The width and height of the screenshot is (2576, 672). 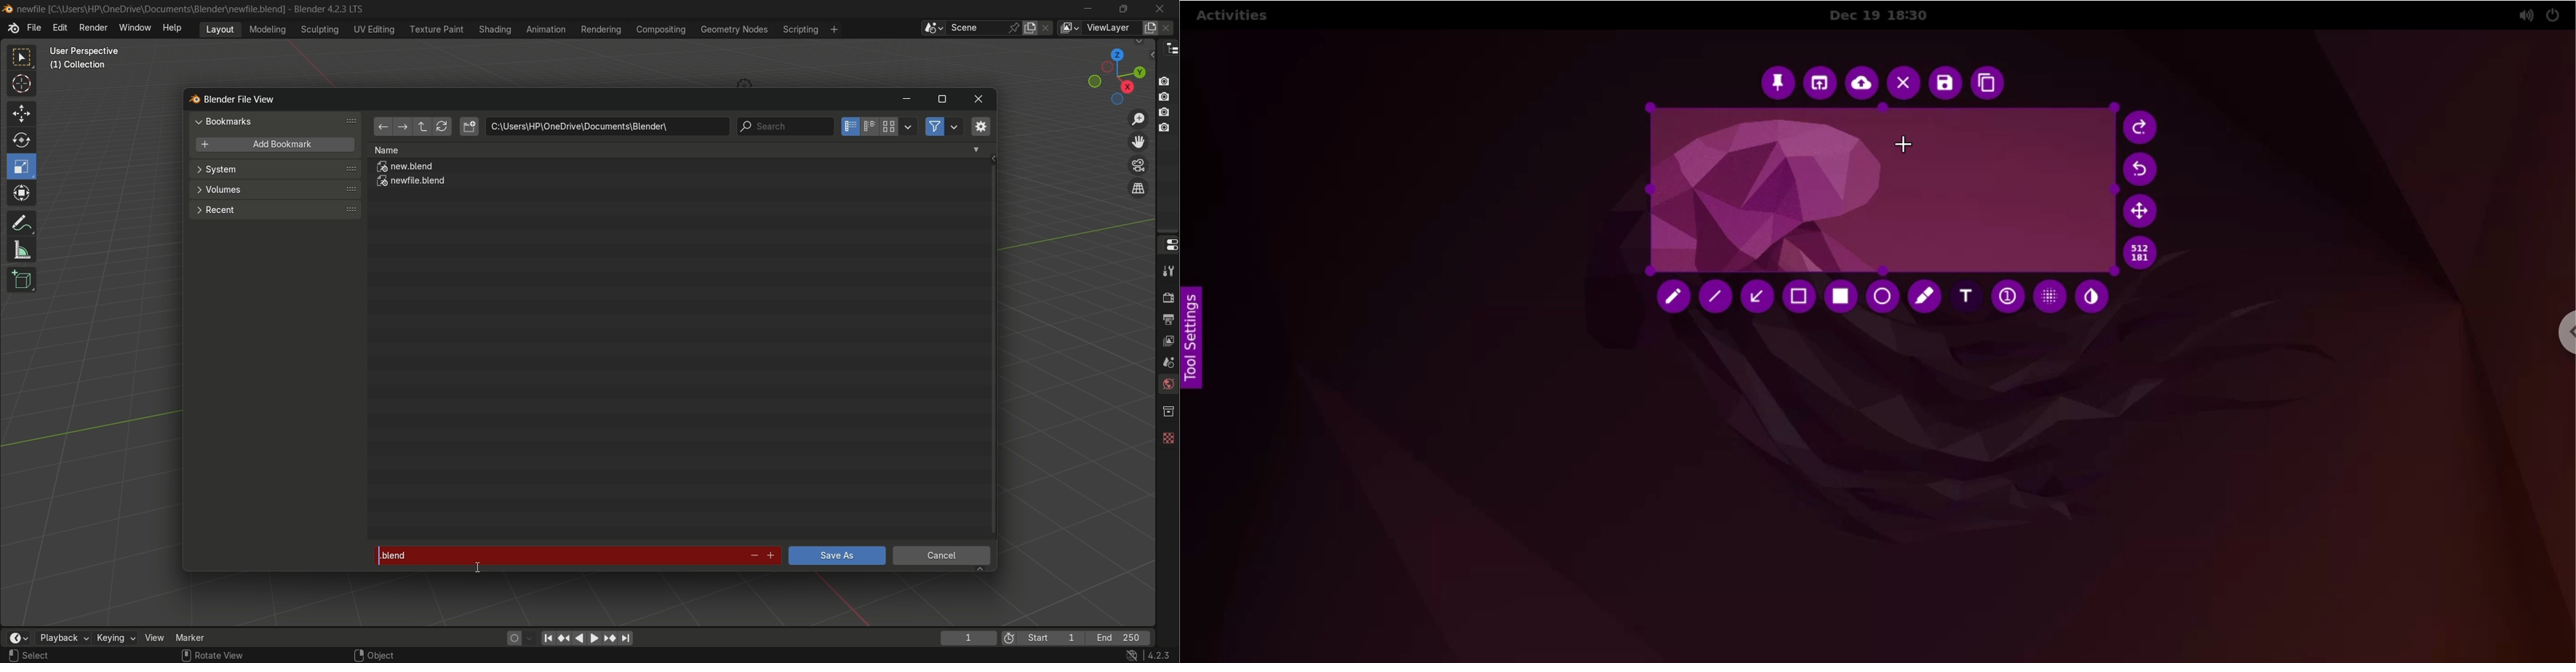 I want to click on texture paint menu, so click(x=436, y=28).